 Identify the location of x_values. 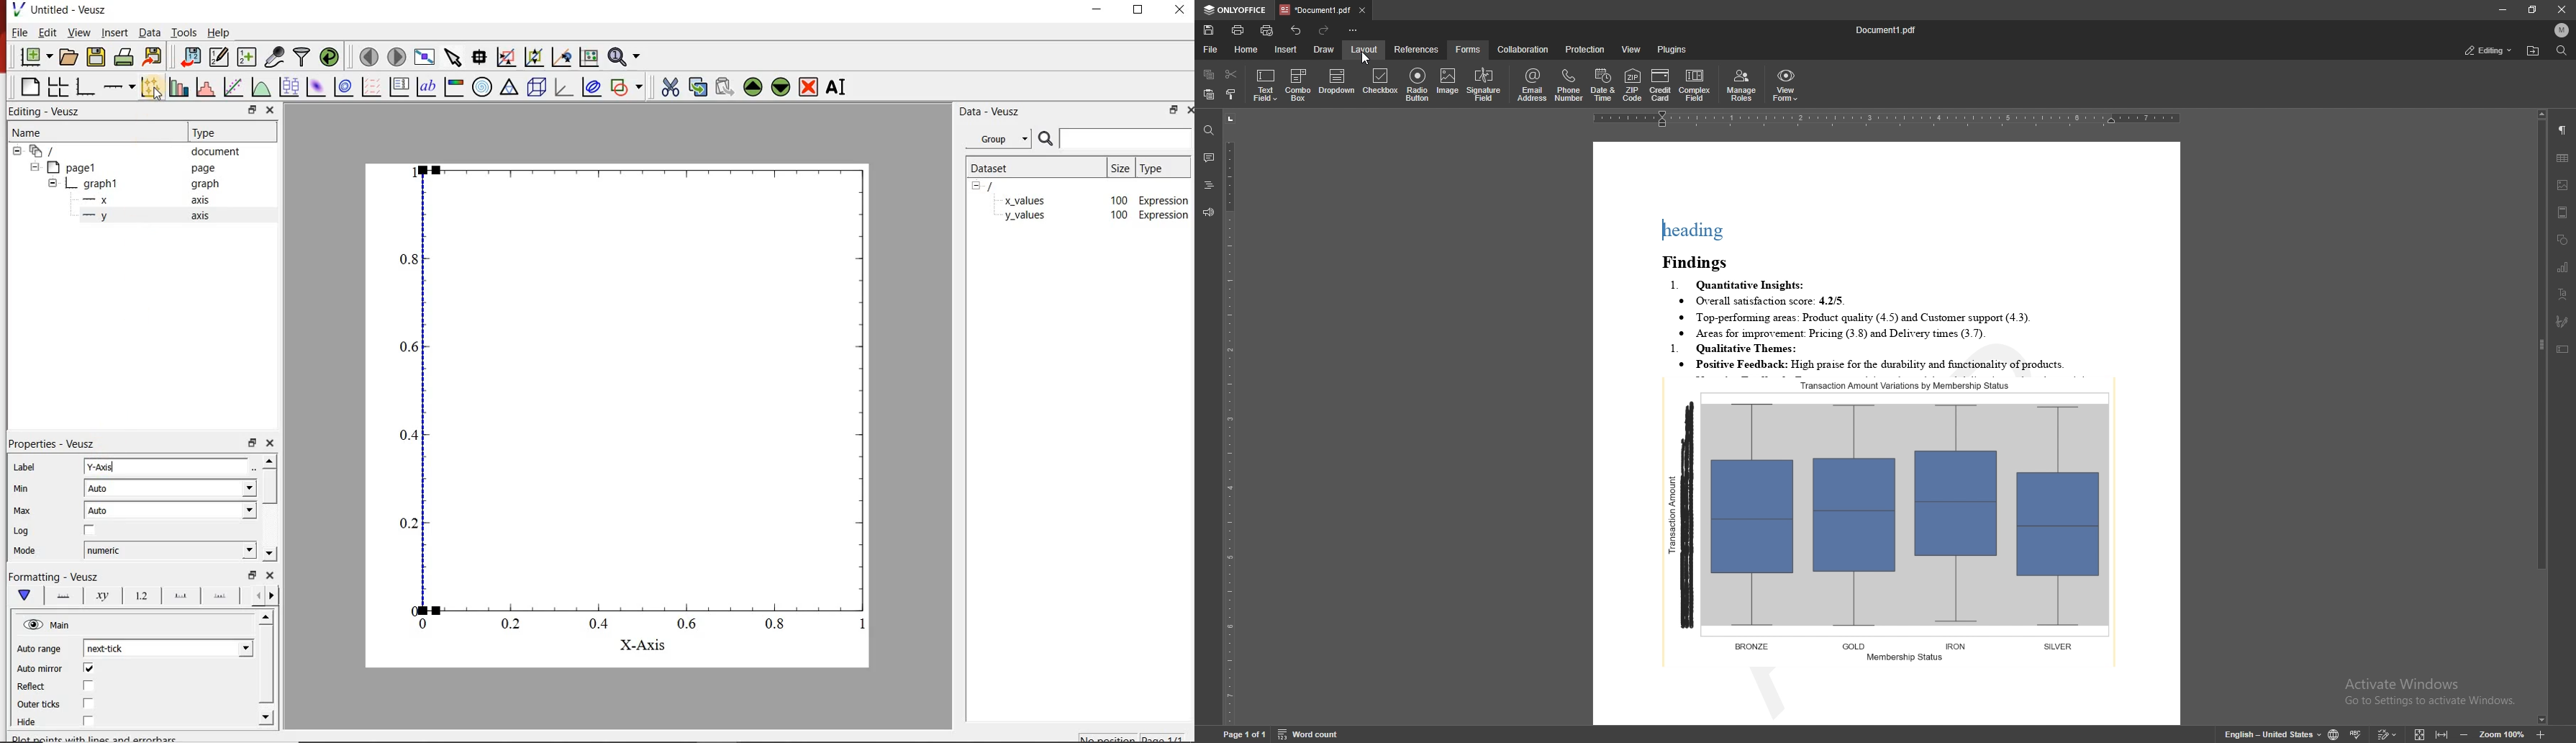
(1025, 199).